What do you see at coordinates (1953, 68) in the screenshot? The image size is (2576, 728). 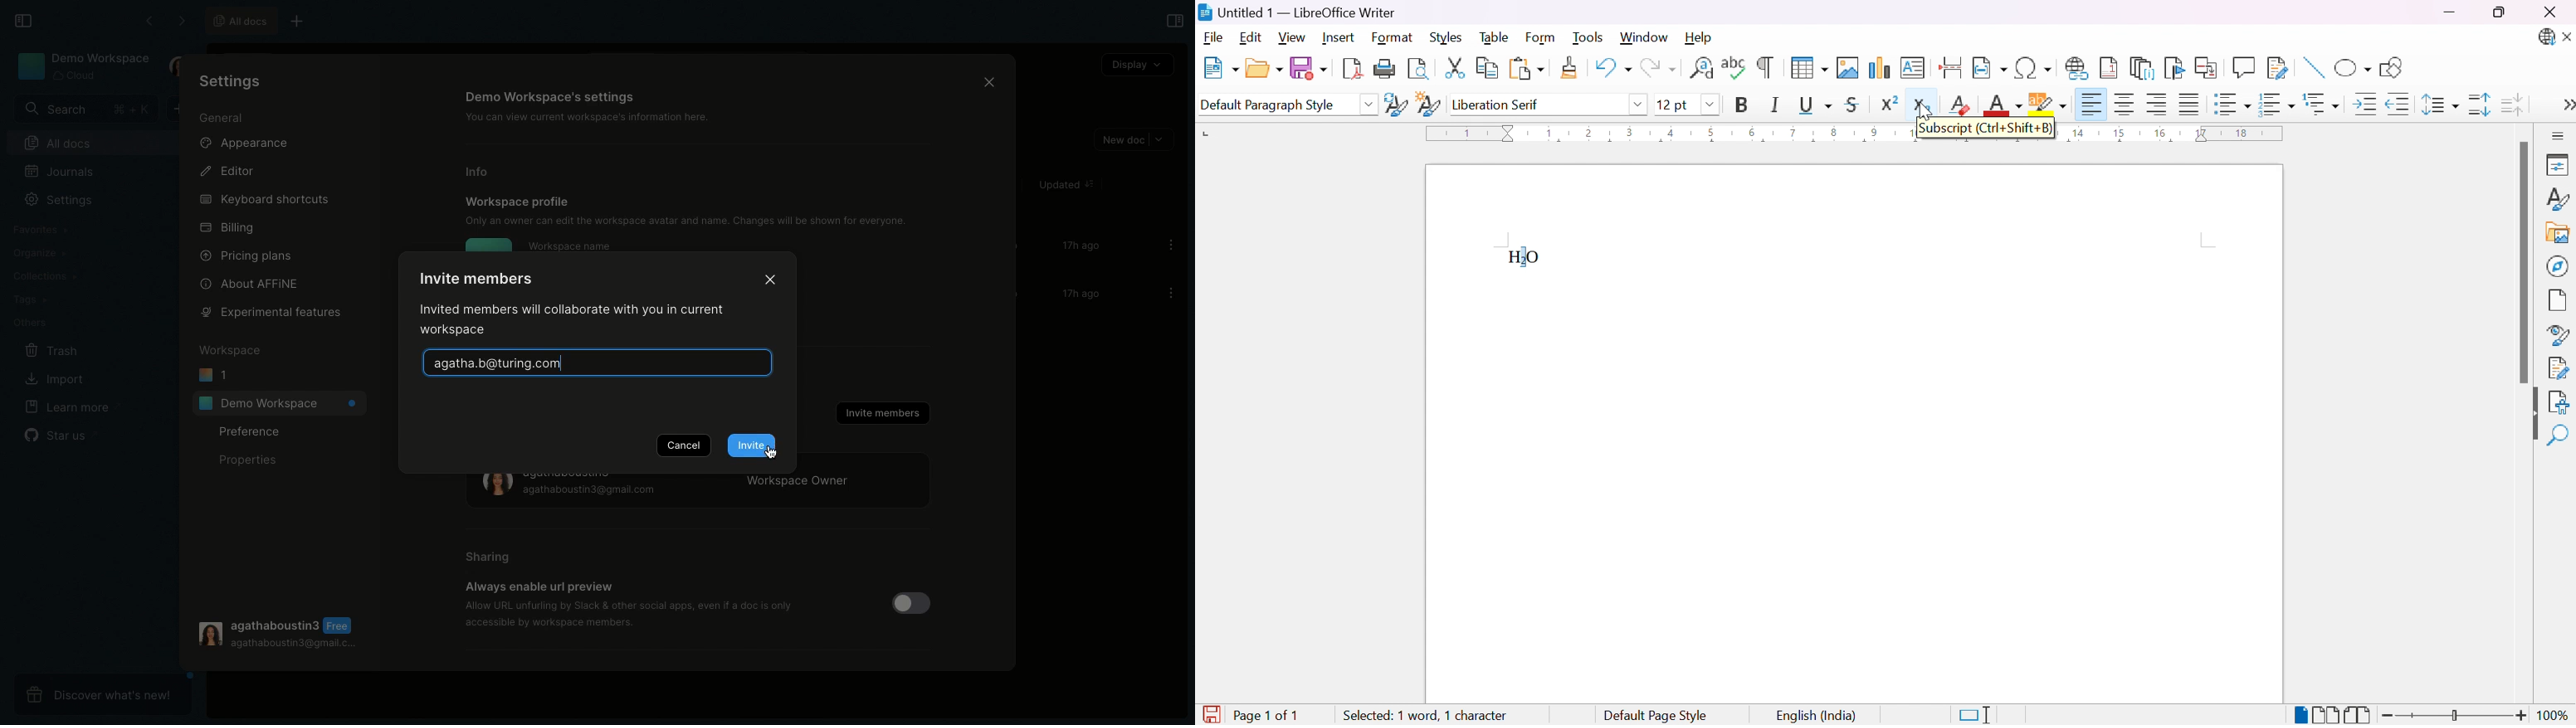 I see `Insert page break` at bounding box center [1953, 68].